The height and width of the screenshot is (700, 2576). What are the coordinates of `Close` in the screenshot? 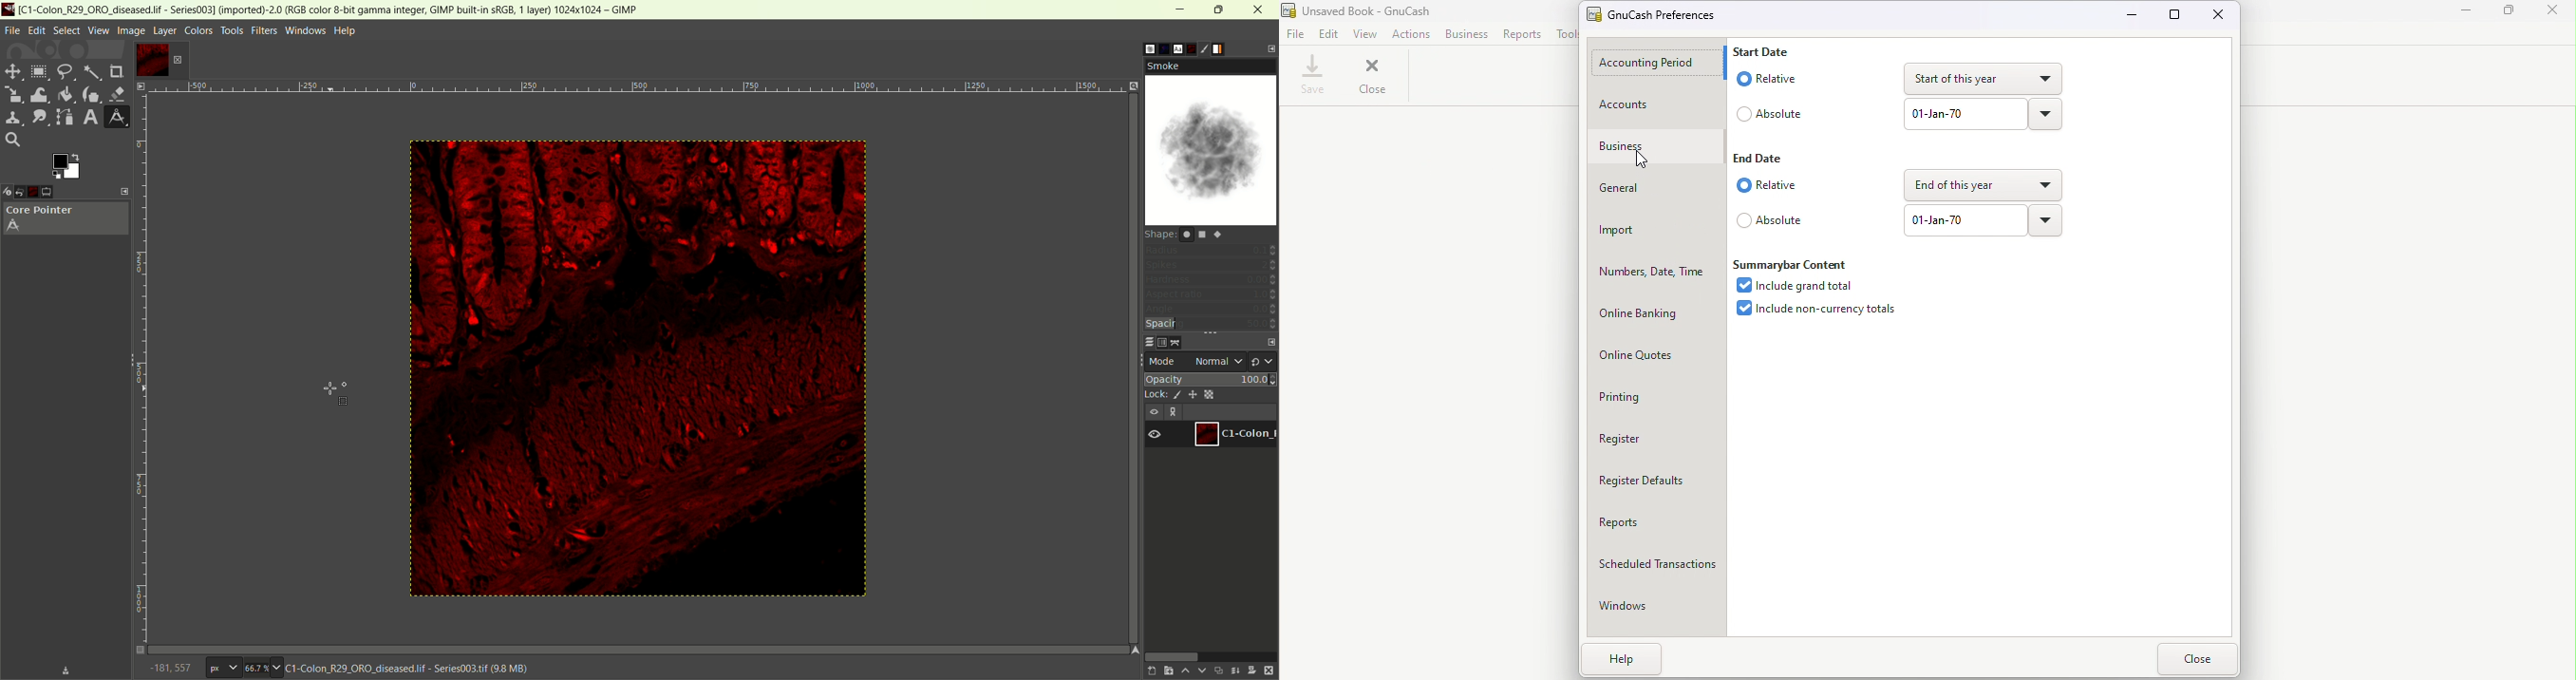 It's located at (2197, 660).